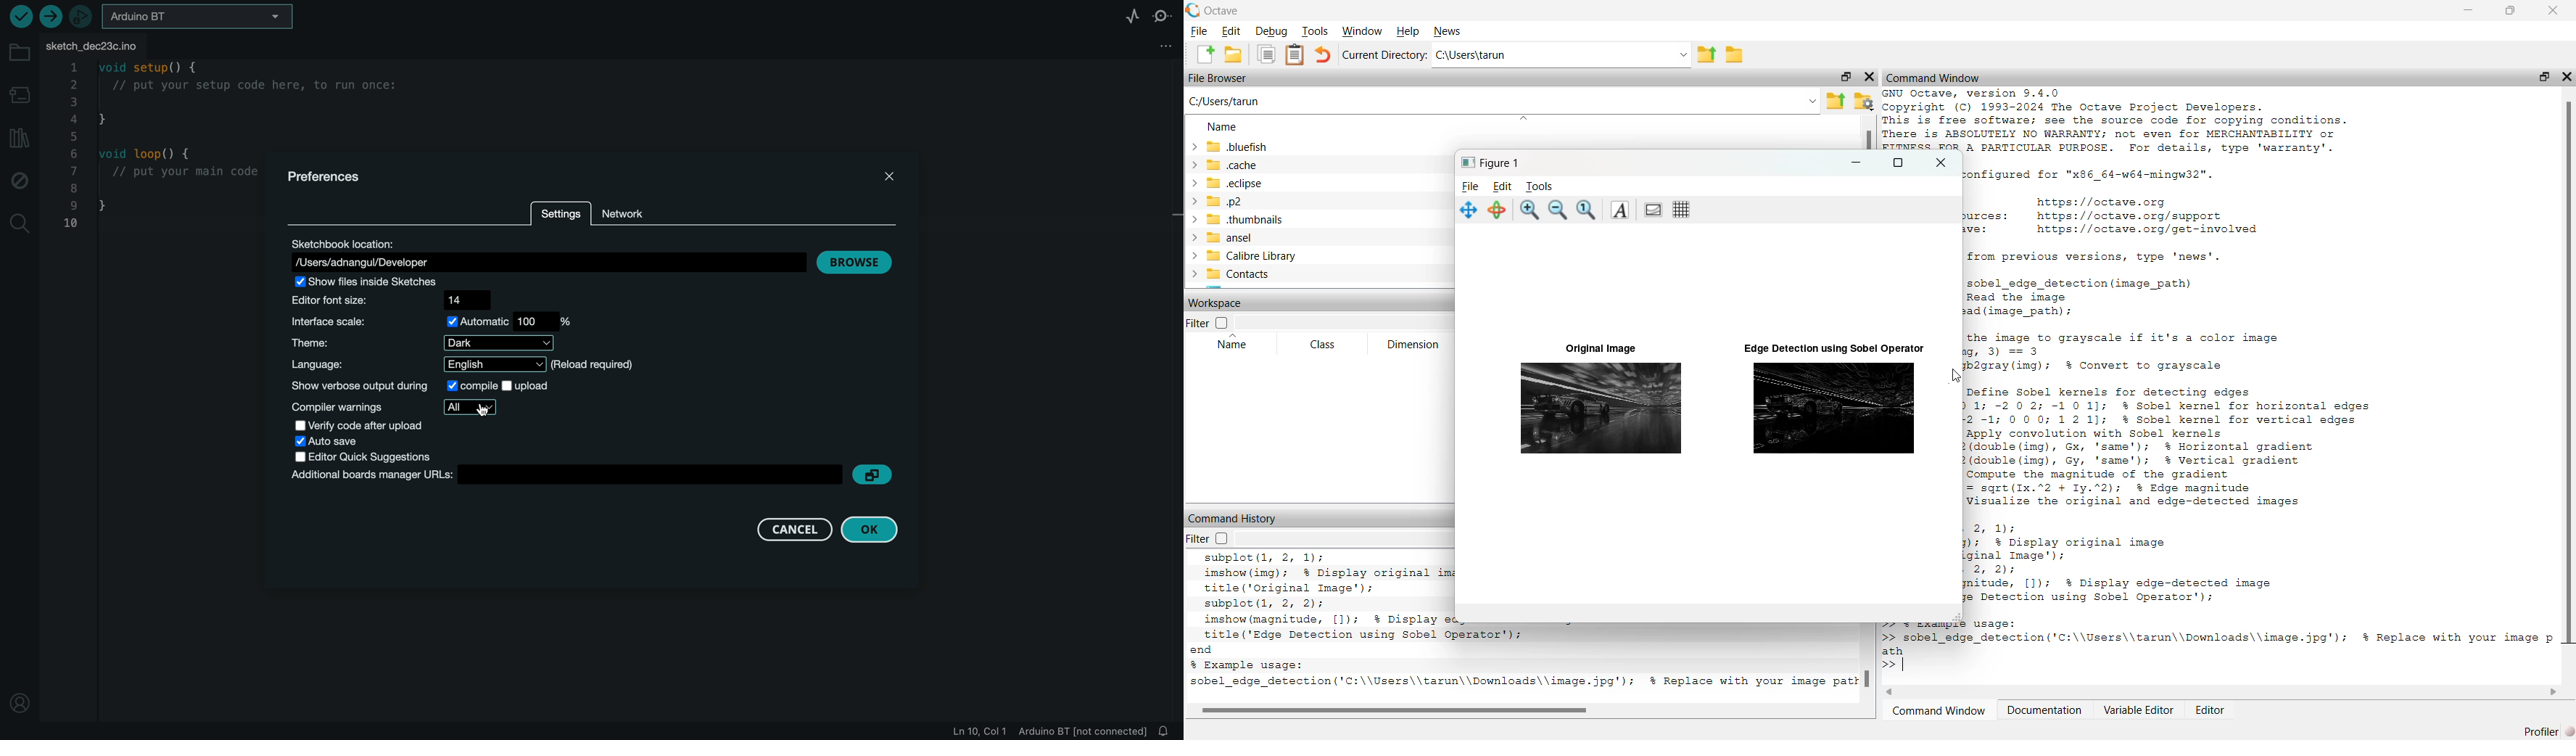 This screenshot has width=2576, height=756. I want to click on Zoom out, so click(1559, 213).